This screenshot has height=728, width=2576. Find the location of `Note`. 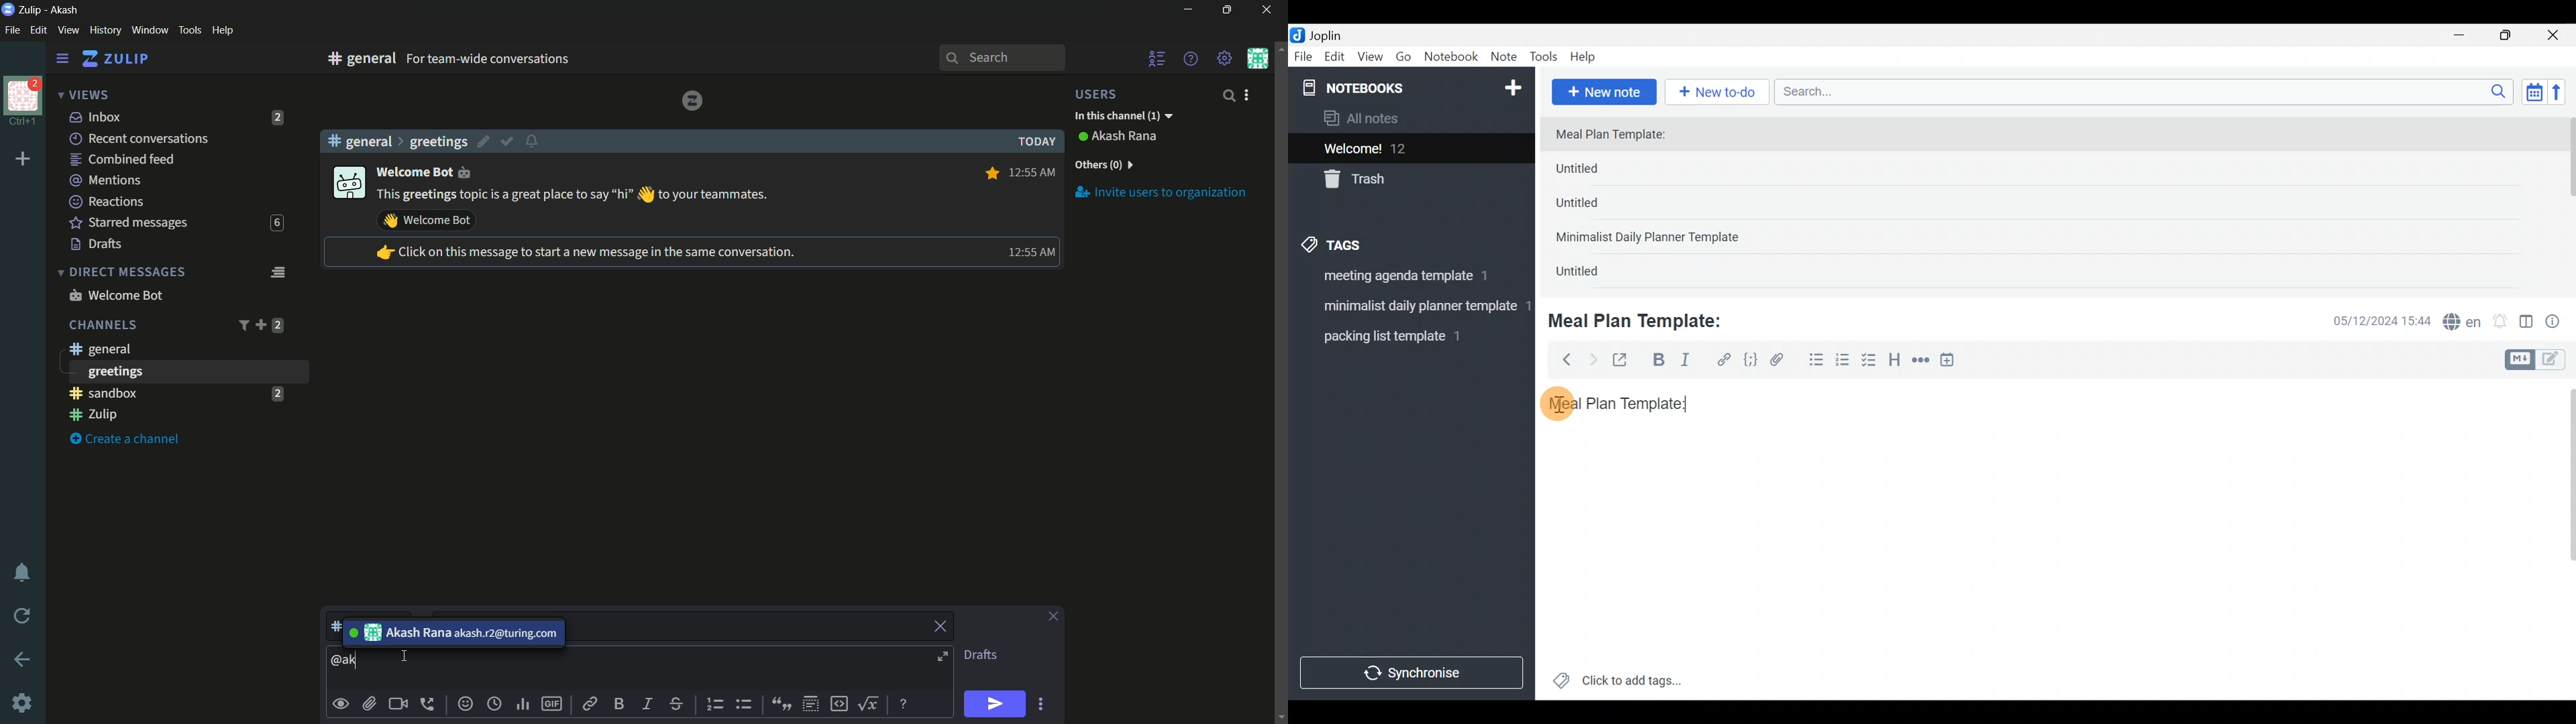

Note is located at coordinates (1507, 58).